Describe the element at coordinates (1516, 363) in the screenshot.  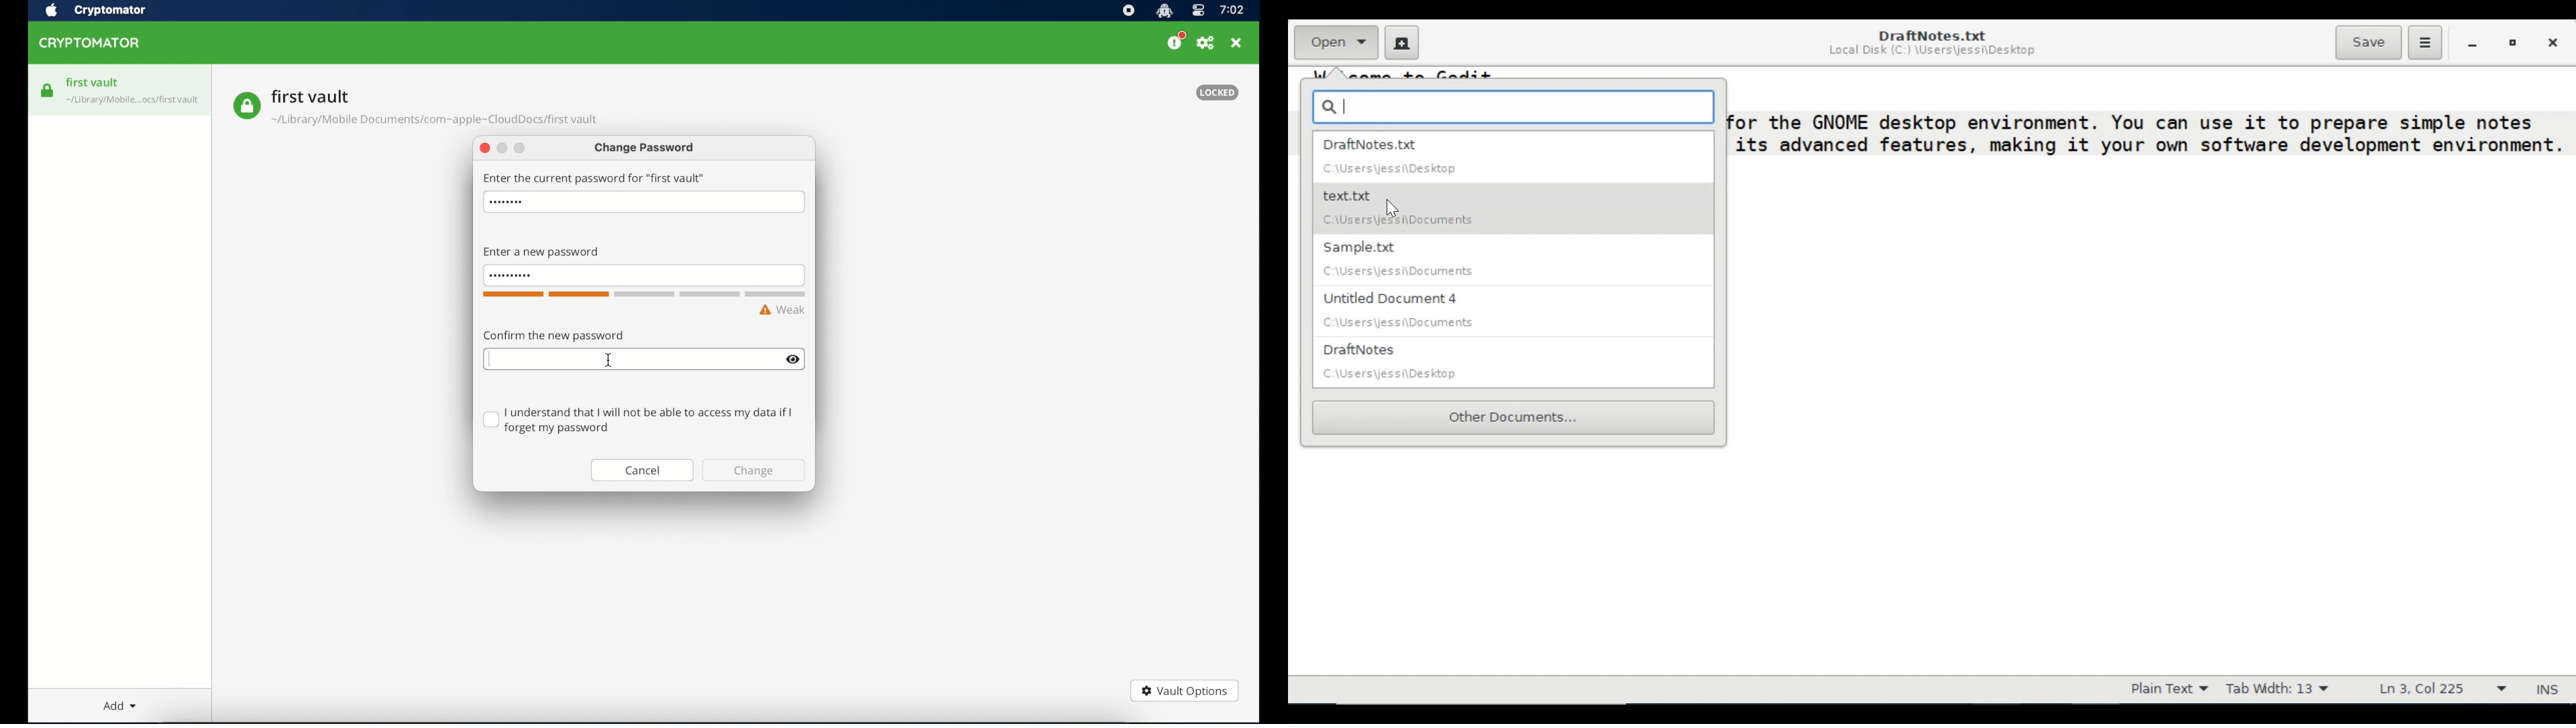
I see `DraftNotes` at that location.